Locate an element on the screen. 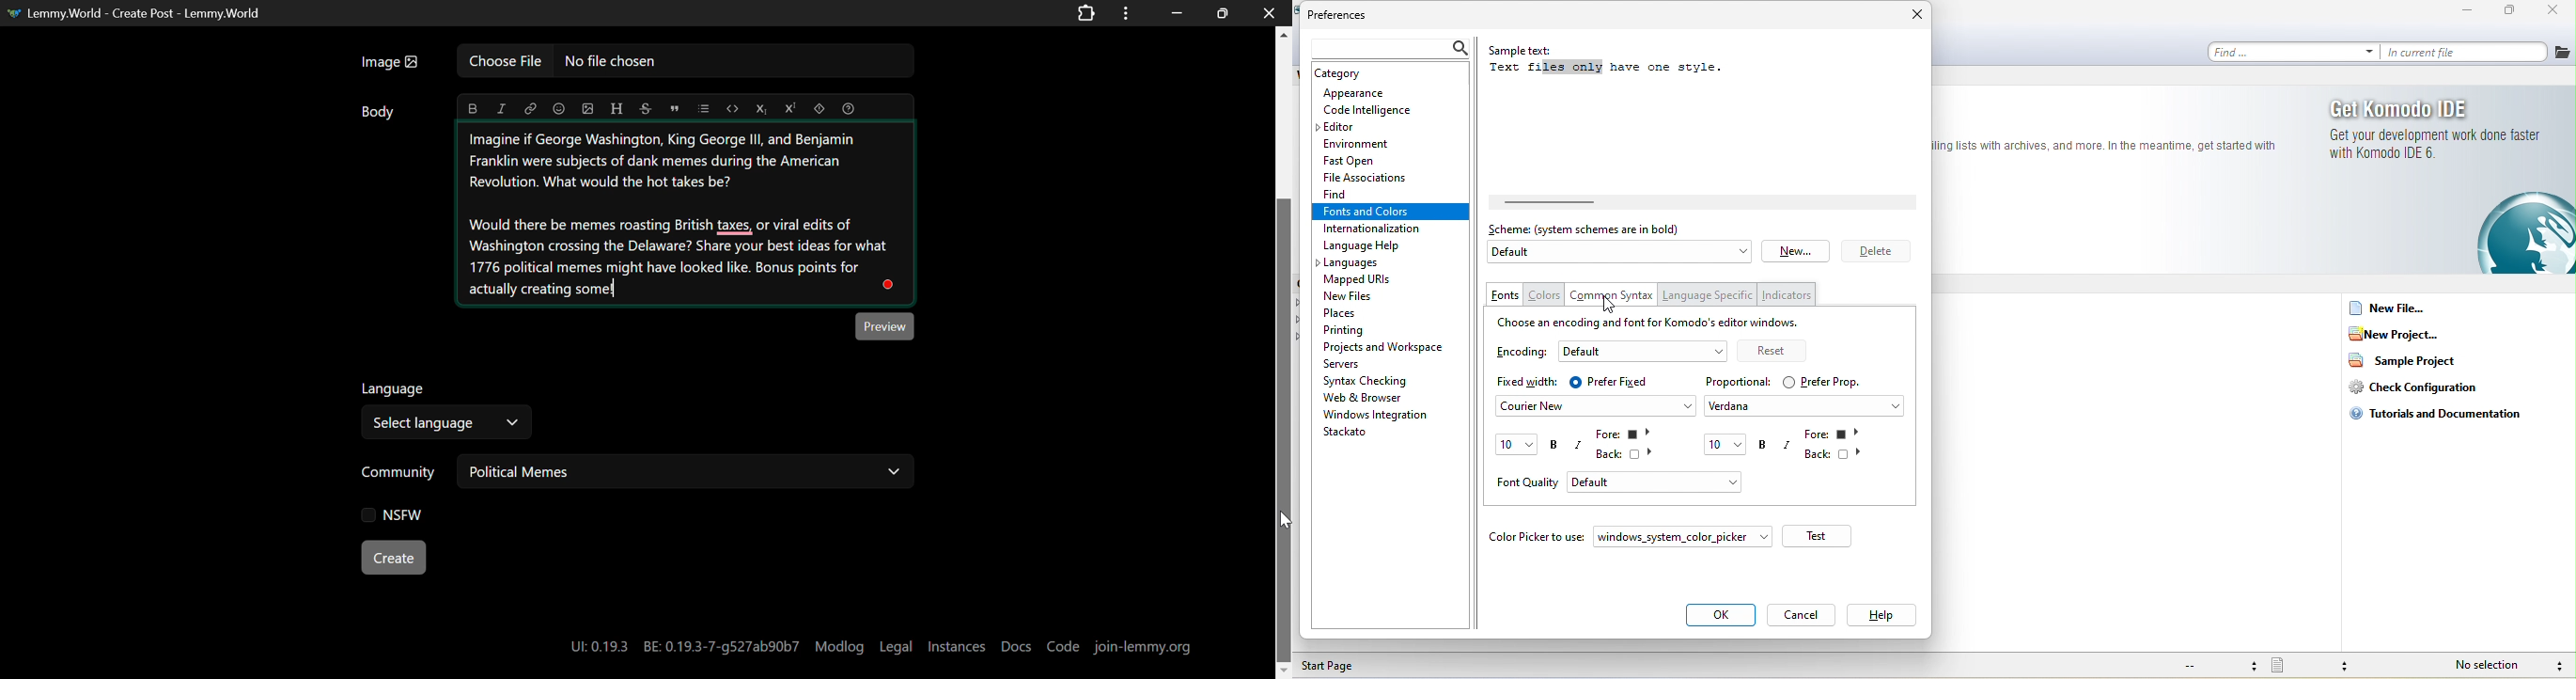  search bar is located at coordinates (1392, 48).